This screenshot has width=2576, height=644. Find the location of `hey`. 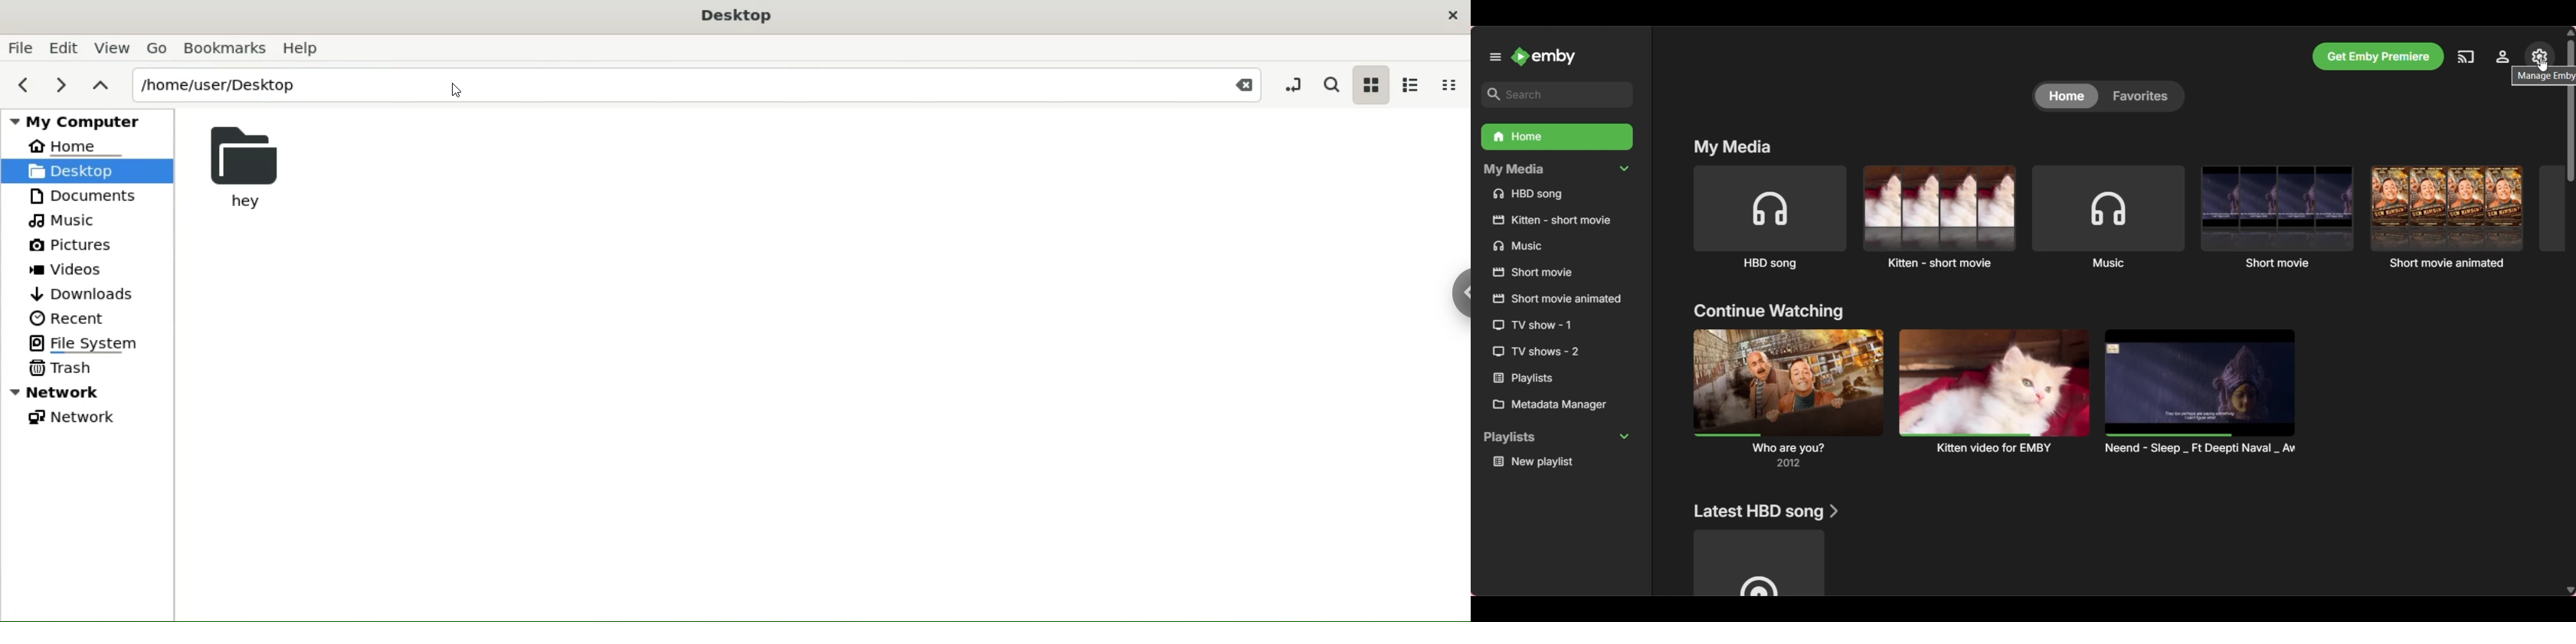

hey is located at coordinates (250, 166).